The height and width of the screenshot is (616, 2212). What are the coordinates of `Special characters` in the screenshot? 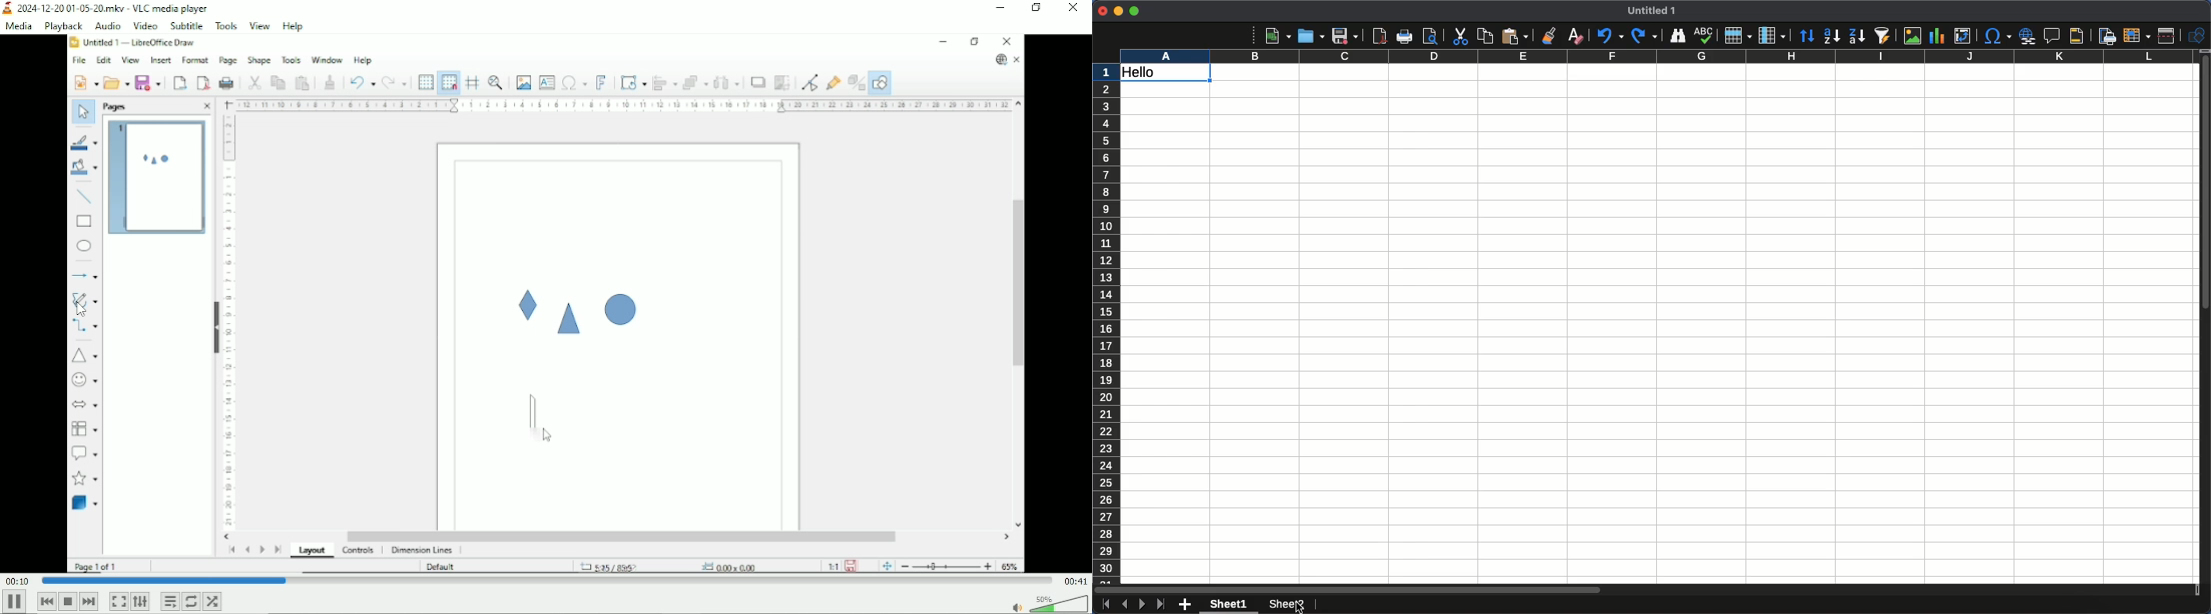 It's located at (1997, 36).